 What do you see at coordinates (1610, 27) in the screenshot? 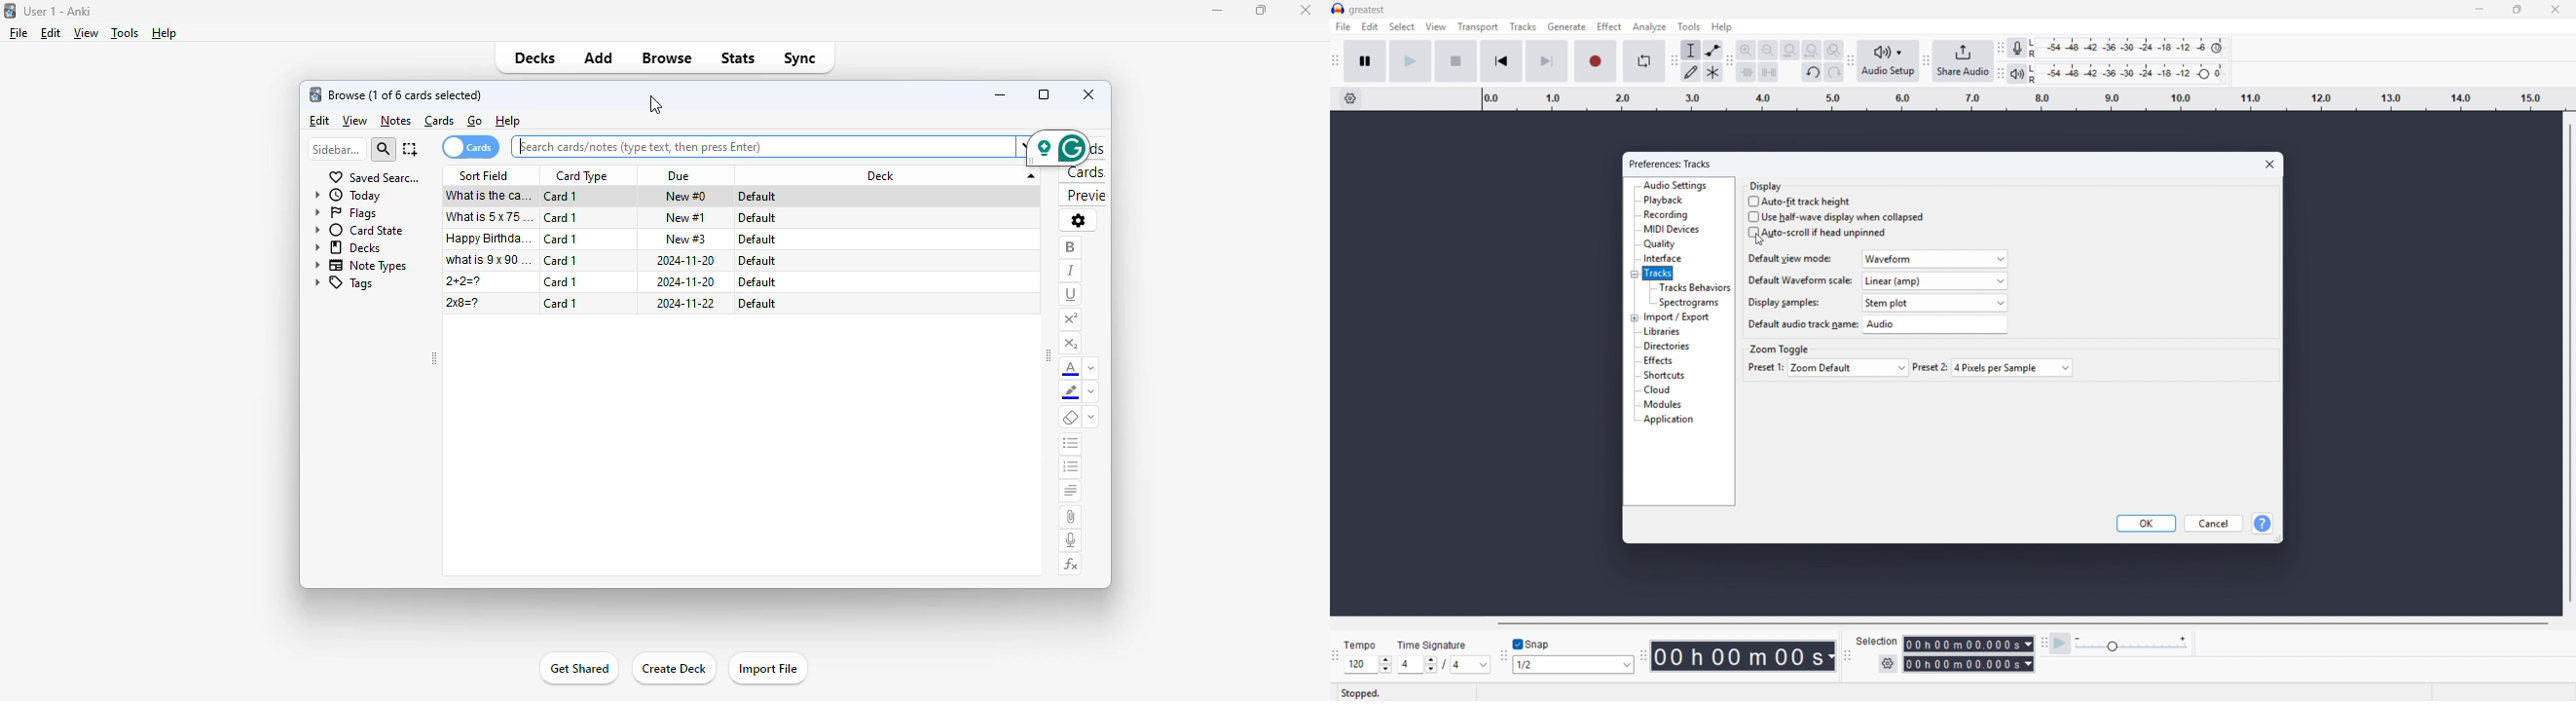
I see `effect ` at bounding box center [1610, 27].